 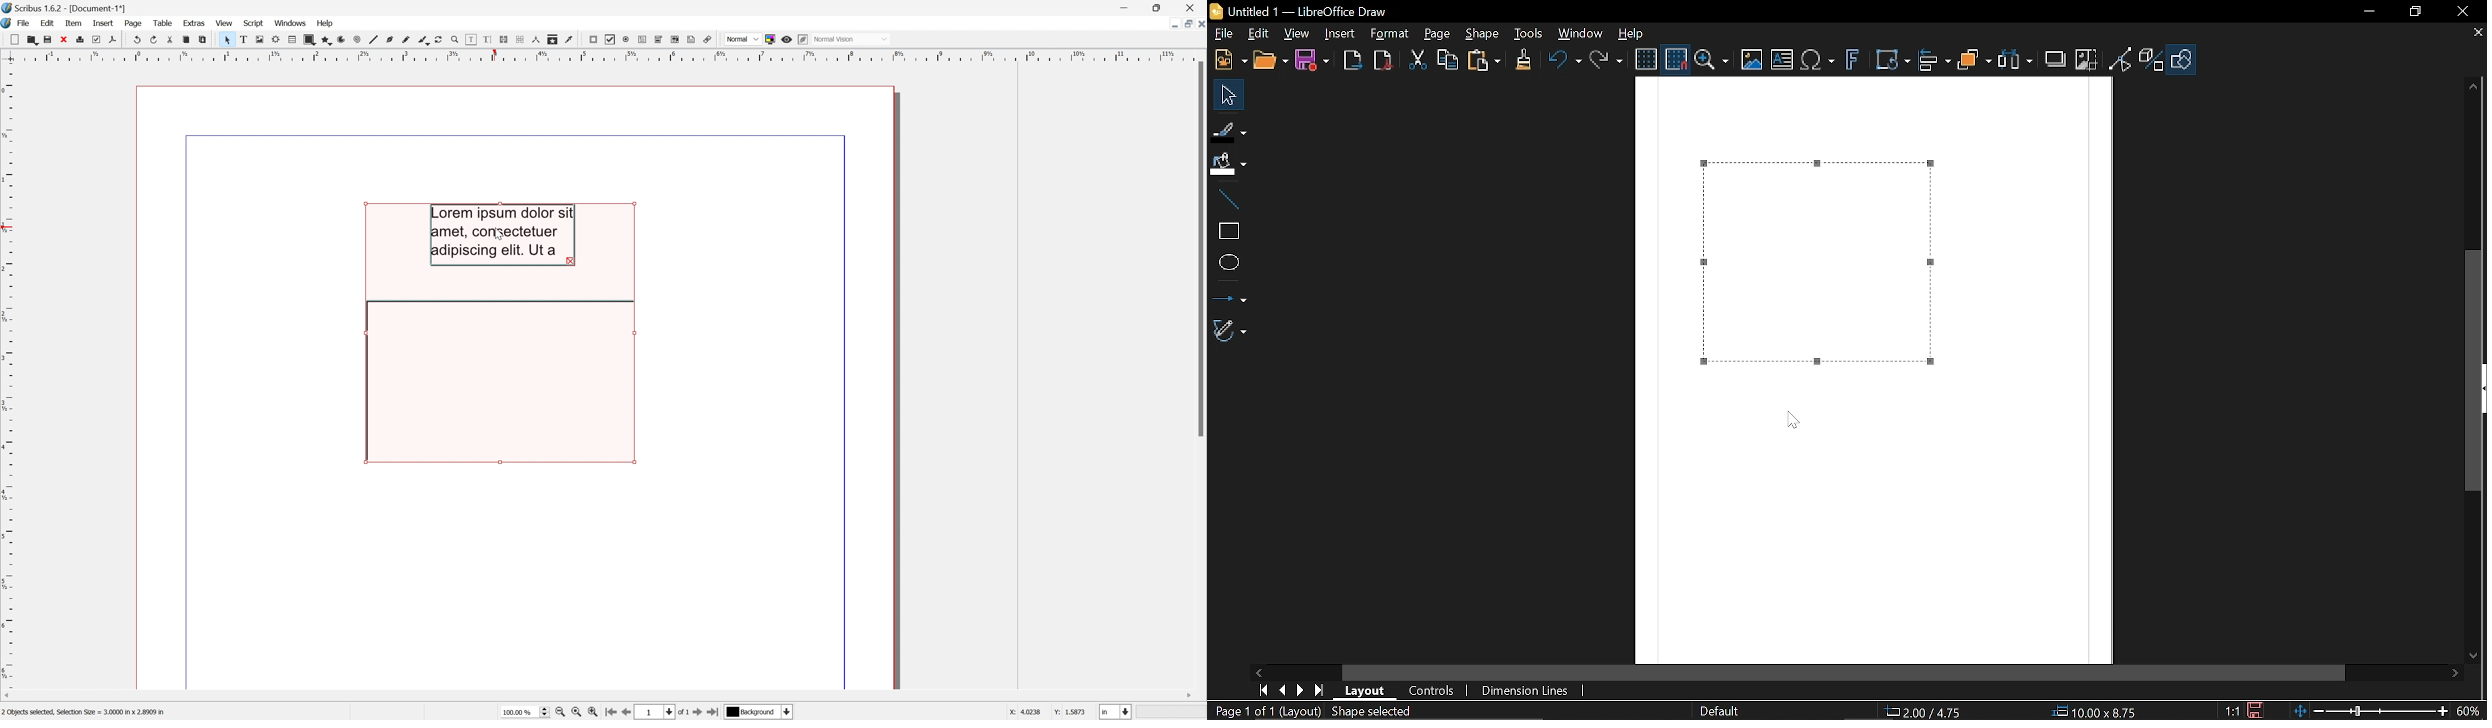 I want to click on Redo, so click(x=1608, y=59).